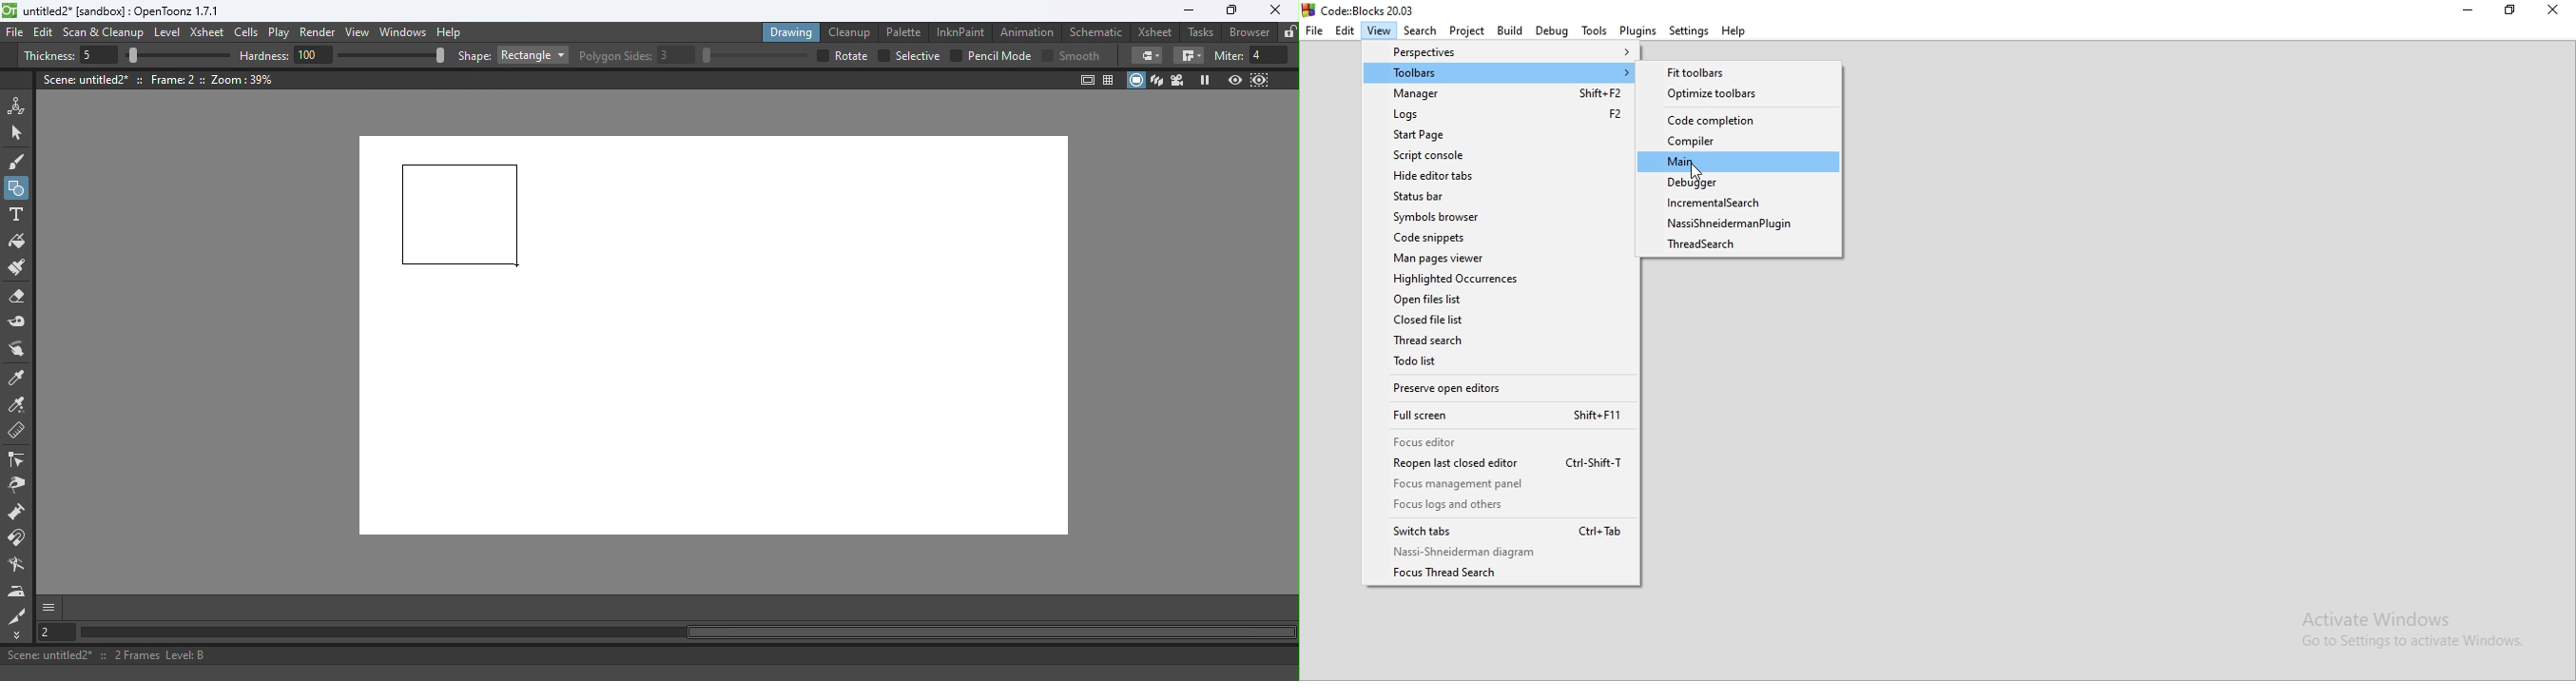 The height and width of the screenshot is (700, 2576). What do you see at coordinates (1502, 386) in the screenshot?
I see `Preserve open editors` at bounding box center [1502, 386].